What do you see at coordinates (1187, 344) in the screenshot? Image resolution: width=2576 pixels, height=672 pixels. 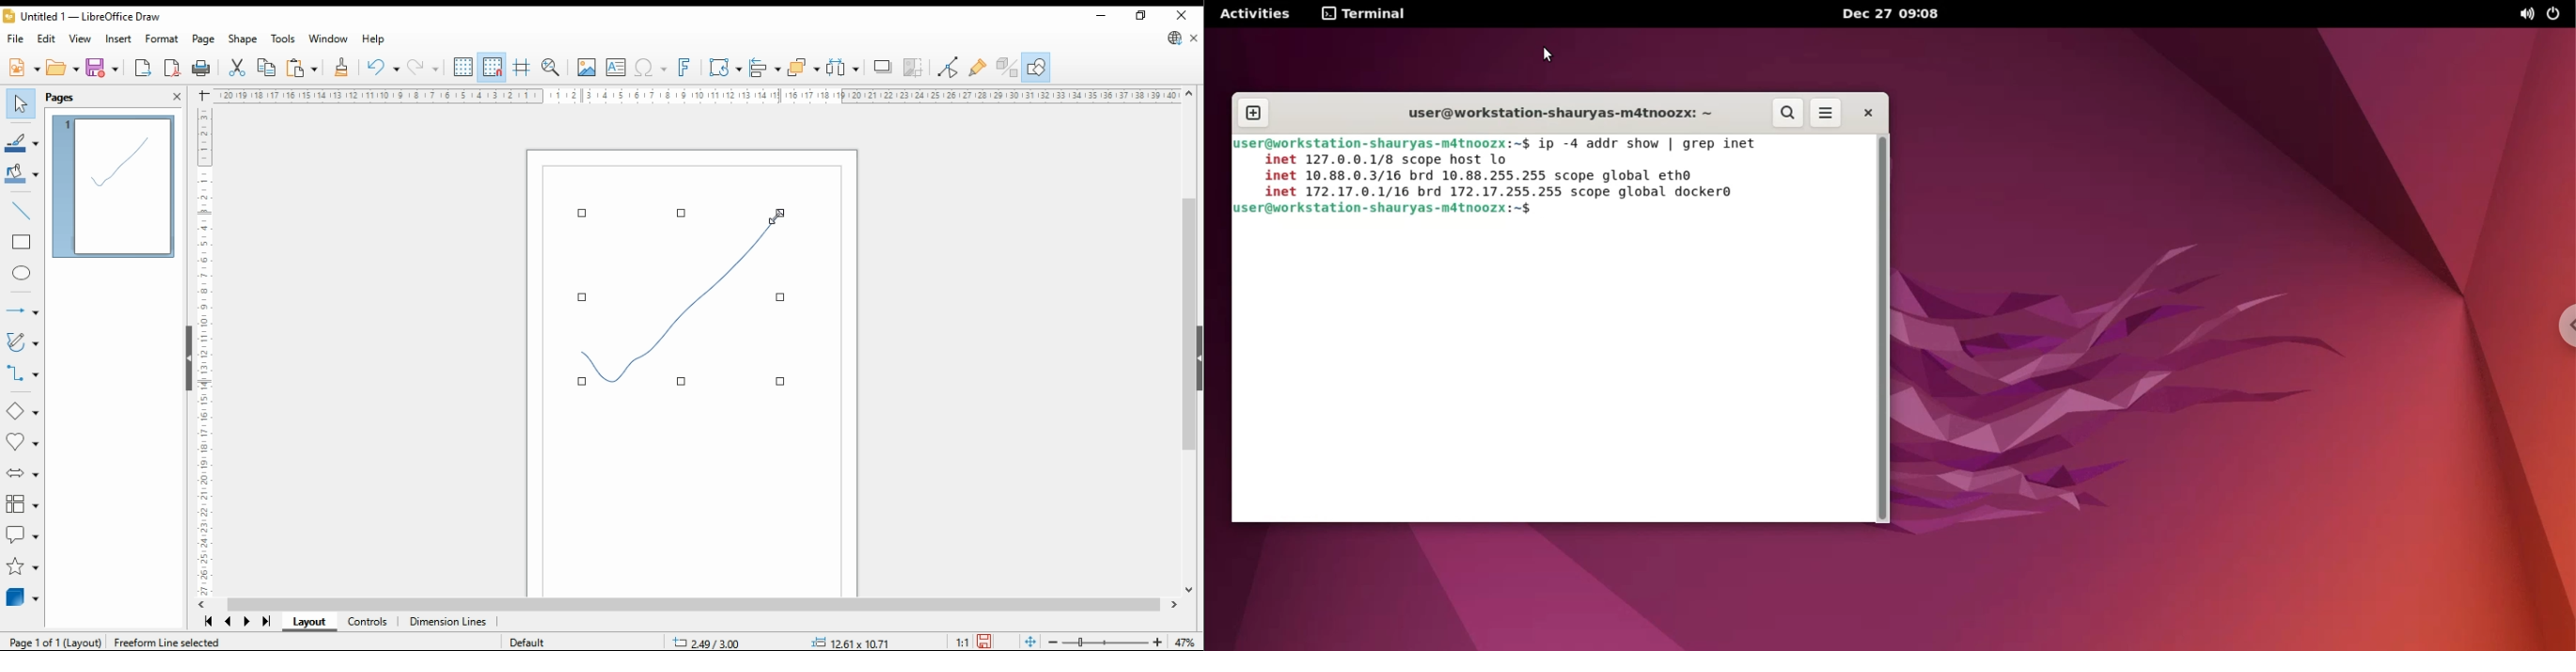 I see `scroll bar` at bounding box center [1187, 344].